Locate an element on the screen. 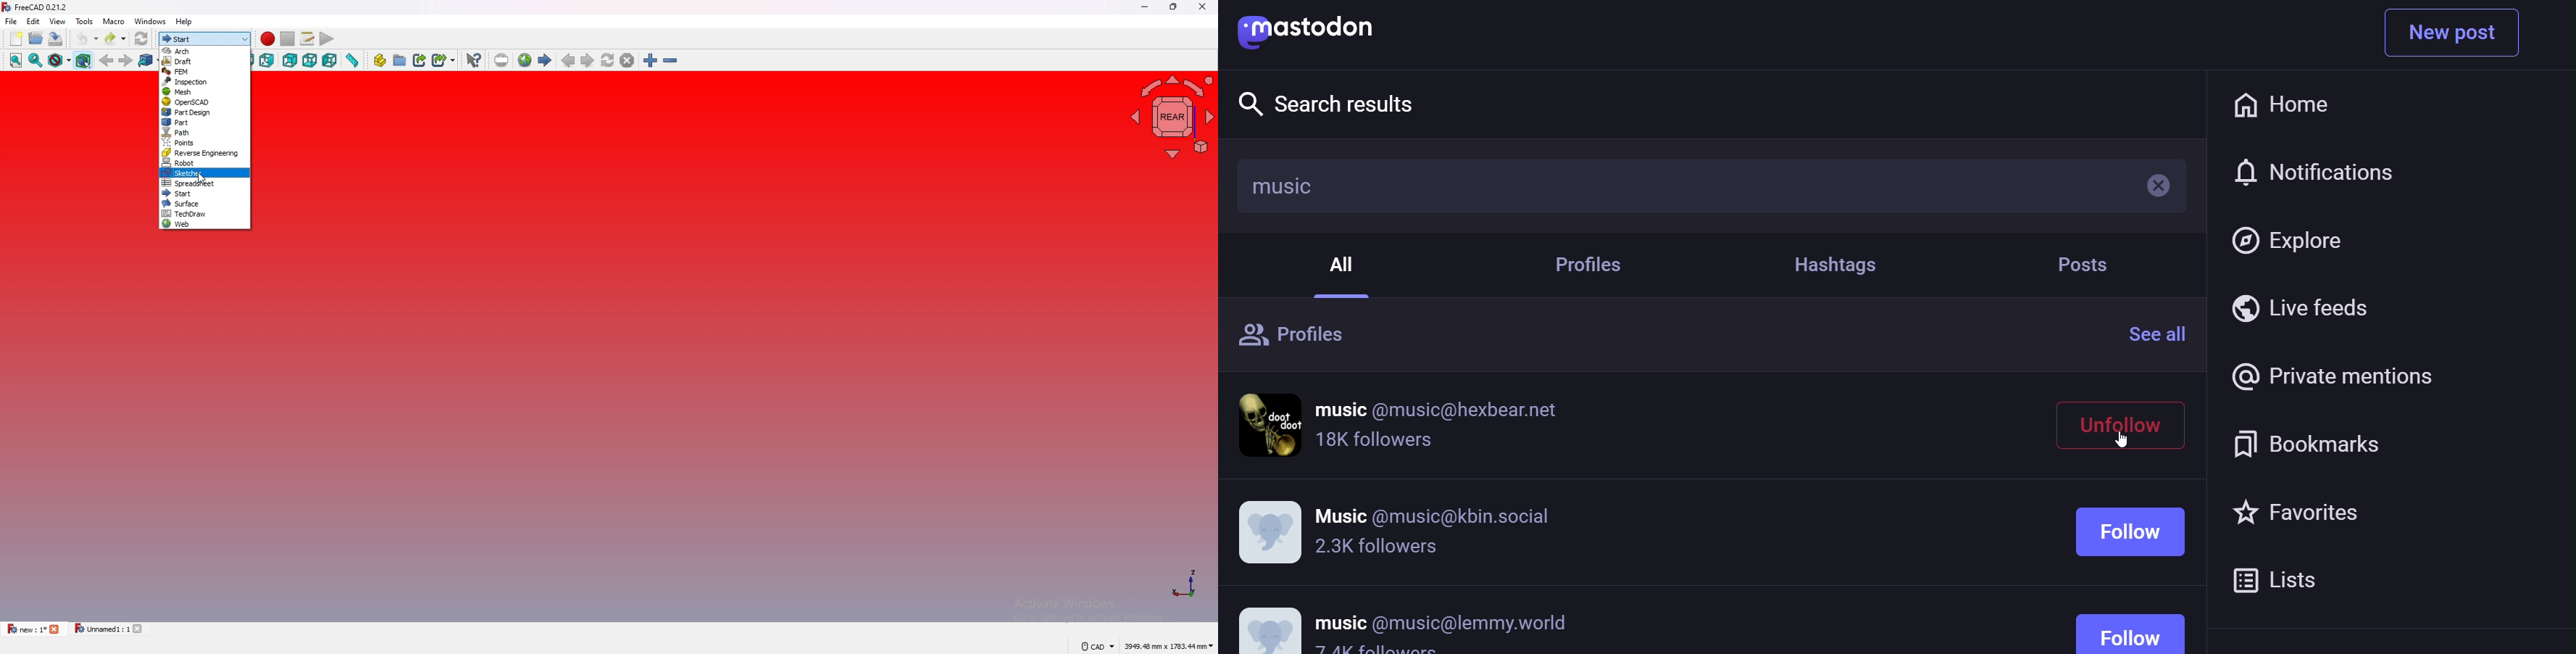  new post is located at coordinates (2453, 33).